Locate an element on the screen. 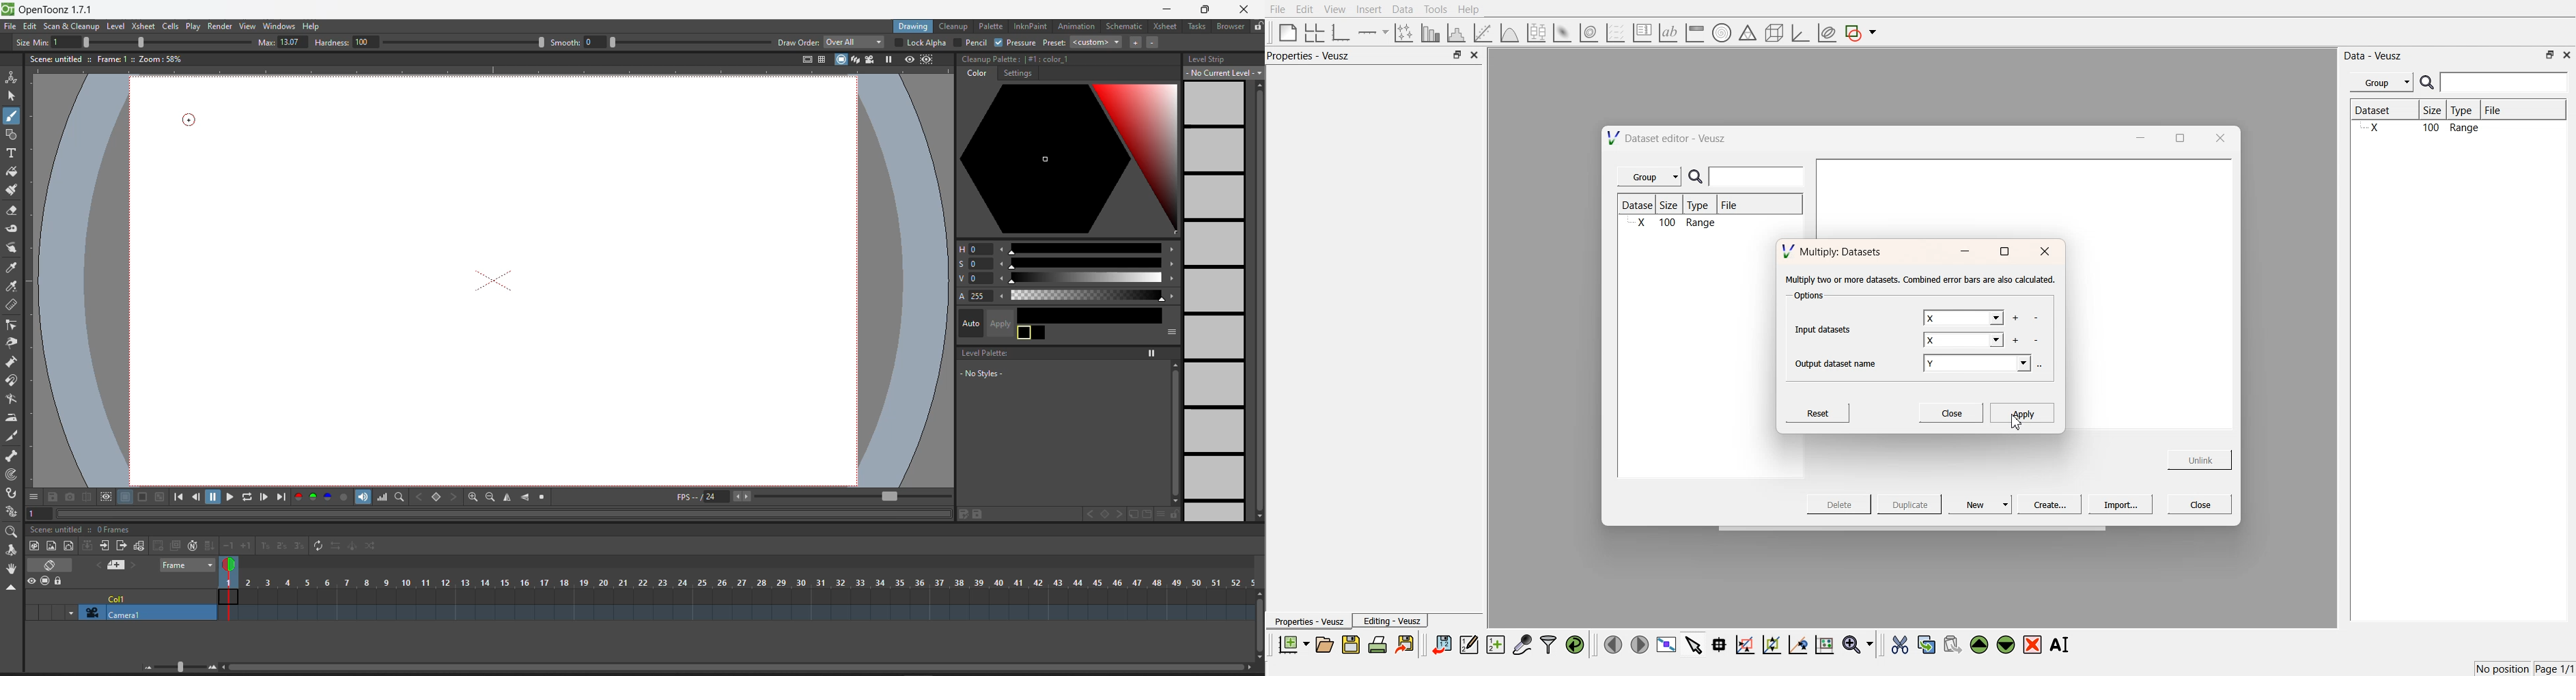  vertical scroll bar is located at coordinates (1176, 433).